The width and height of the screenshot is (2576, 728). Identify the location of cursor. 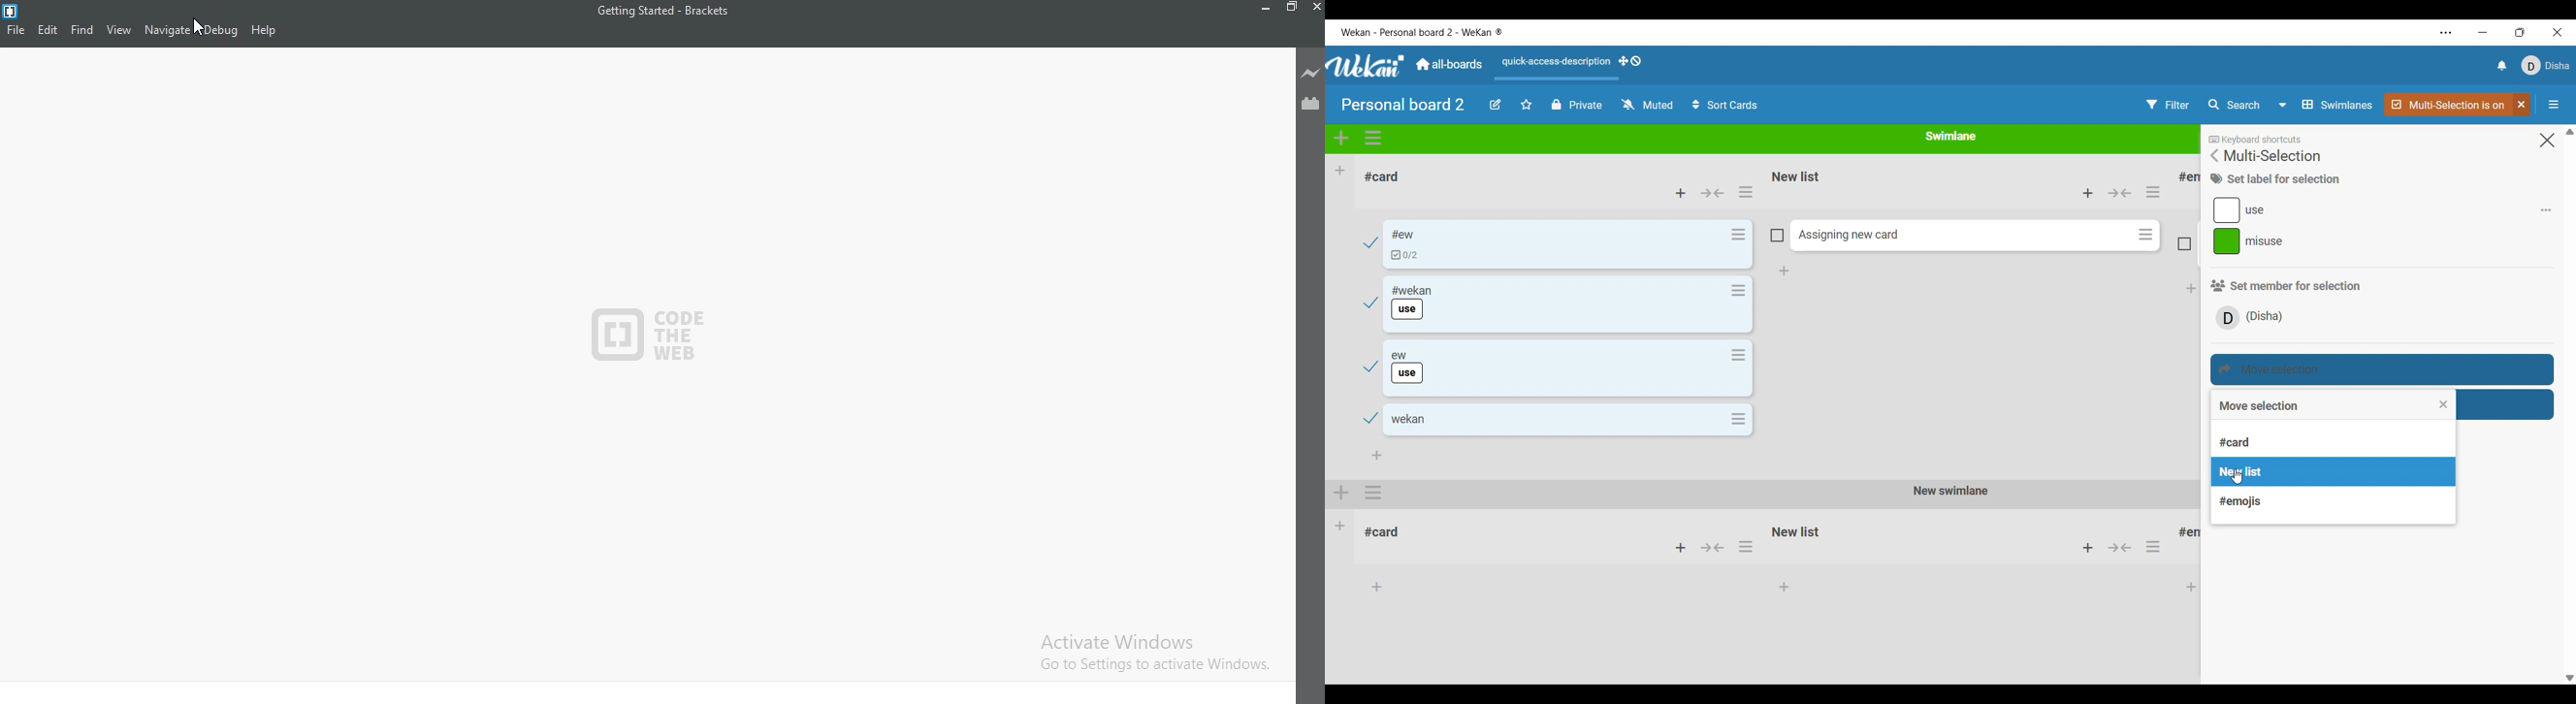
(202, 24).